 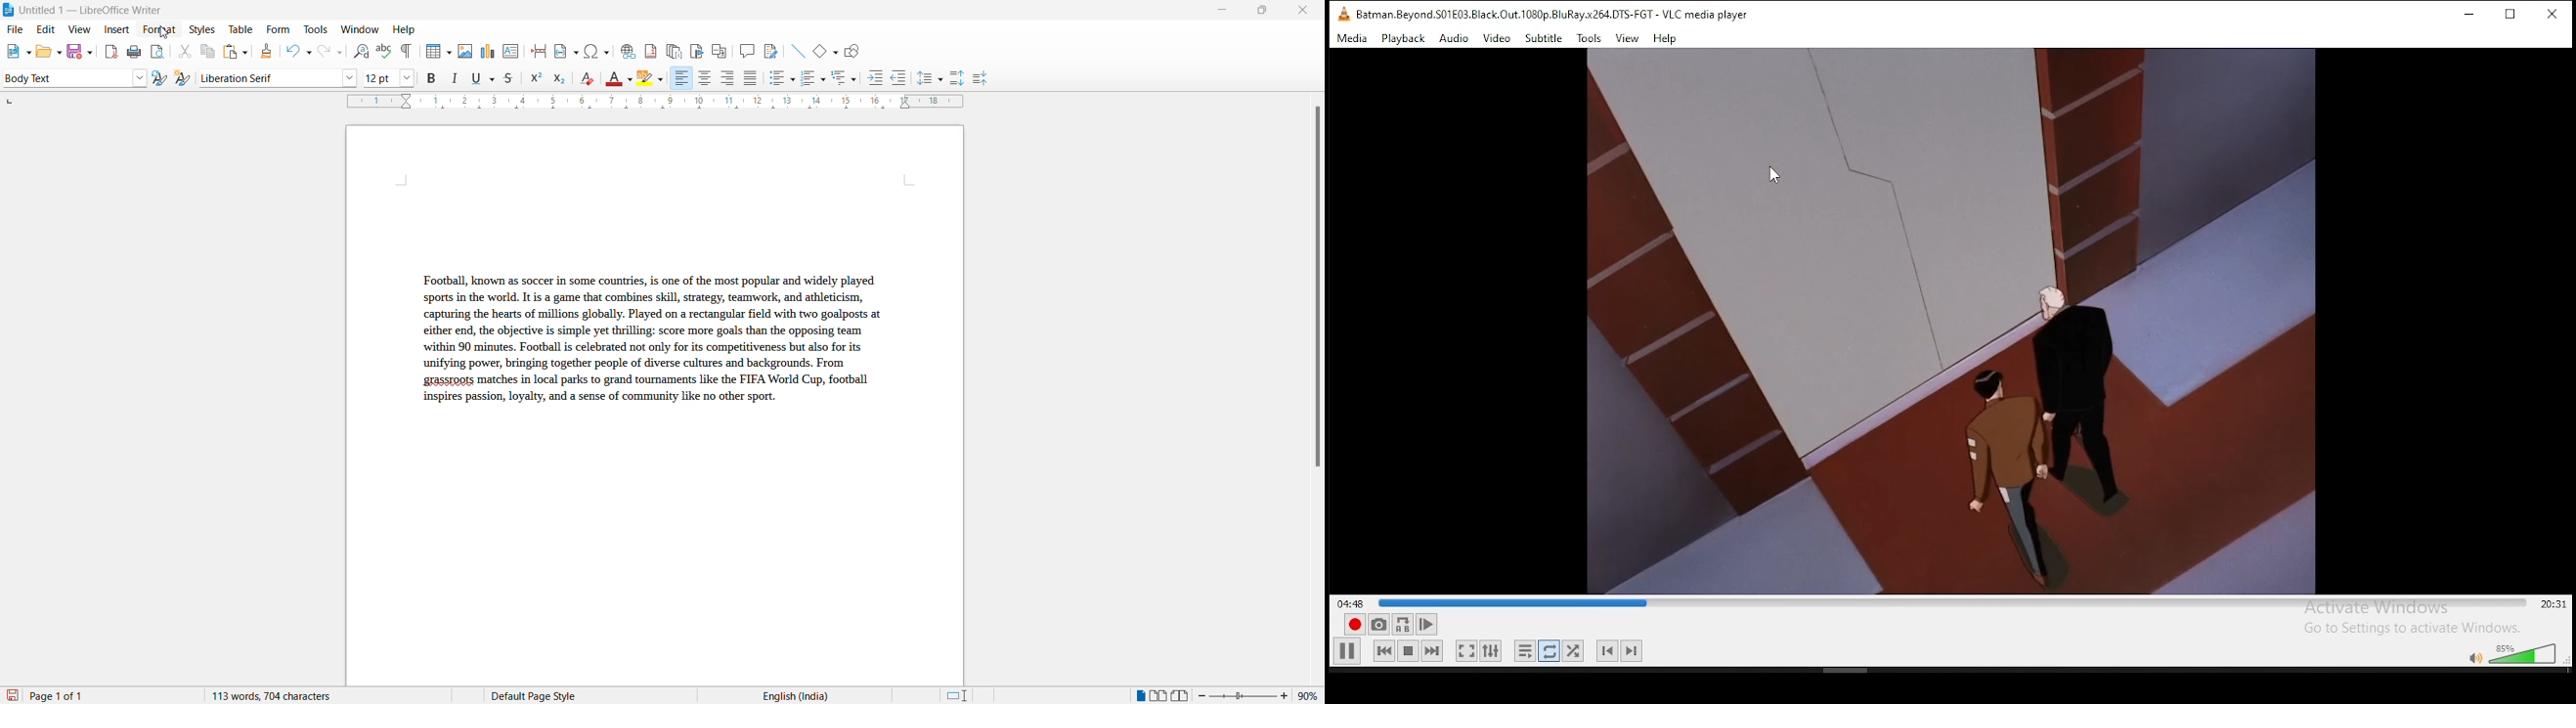 I want to click on book view, so click(x=1183, y=696).